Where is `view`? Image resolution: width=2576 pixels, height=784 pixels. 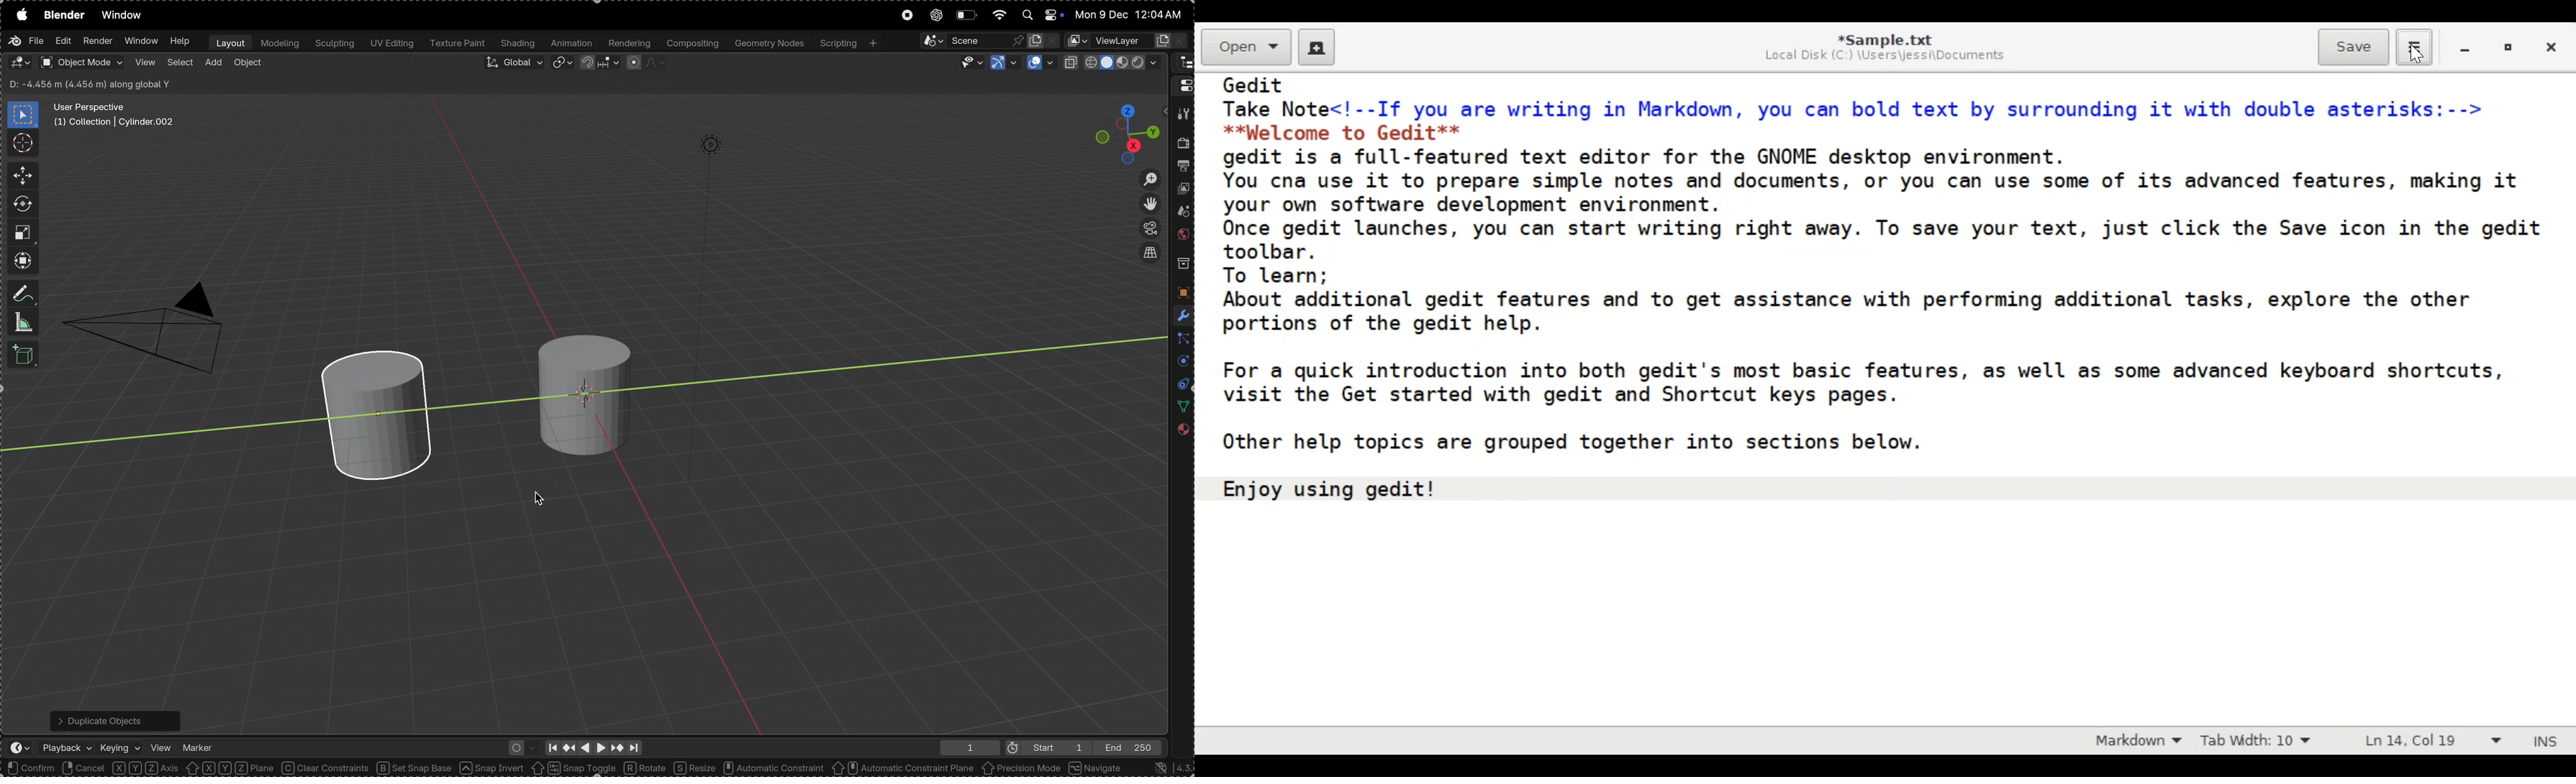 view is located at coordinates (143, 63).